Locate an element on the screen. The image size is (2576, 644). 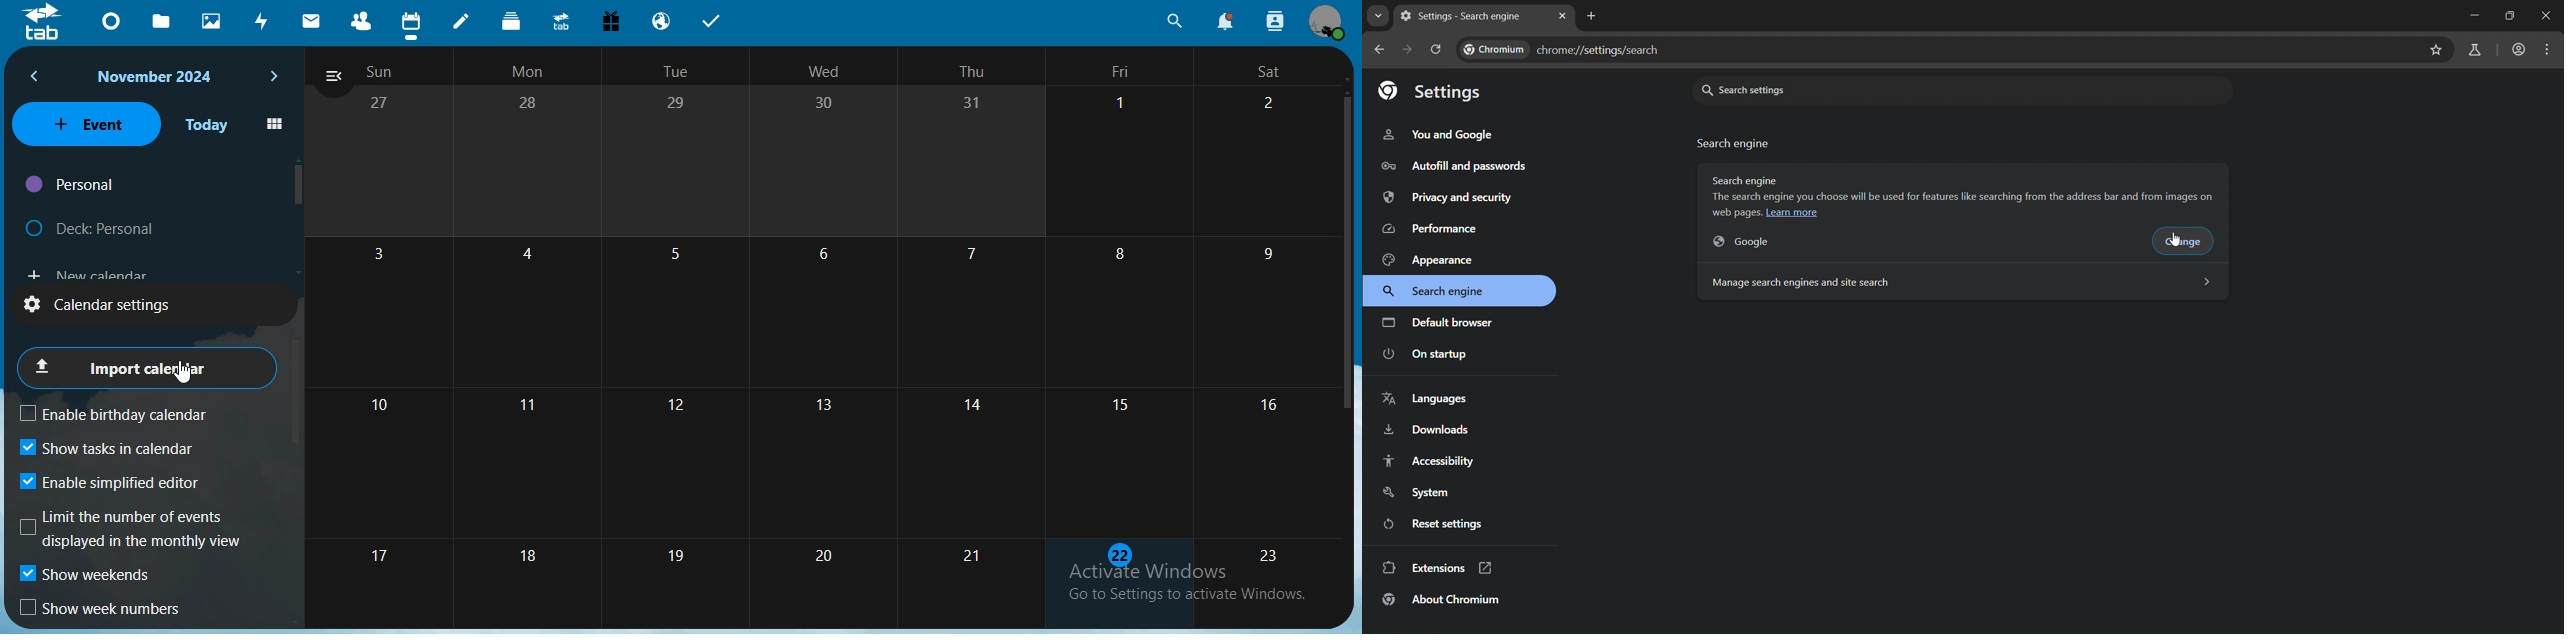
restore down is located at coordinates (2511, 17).